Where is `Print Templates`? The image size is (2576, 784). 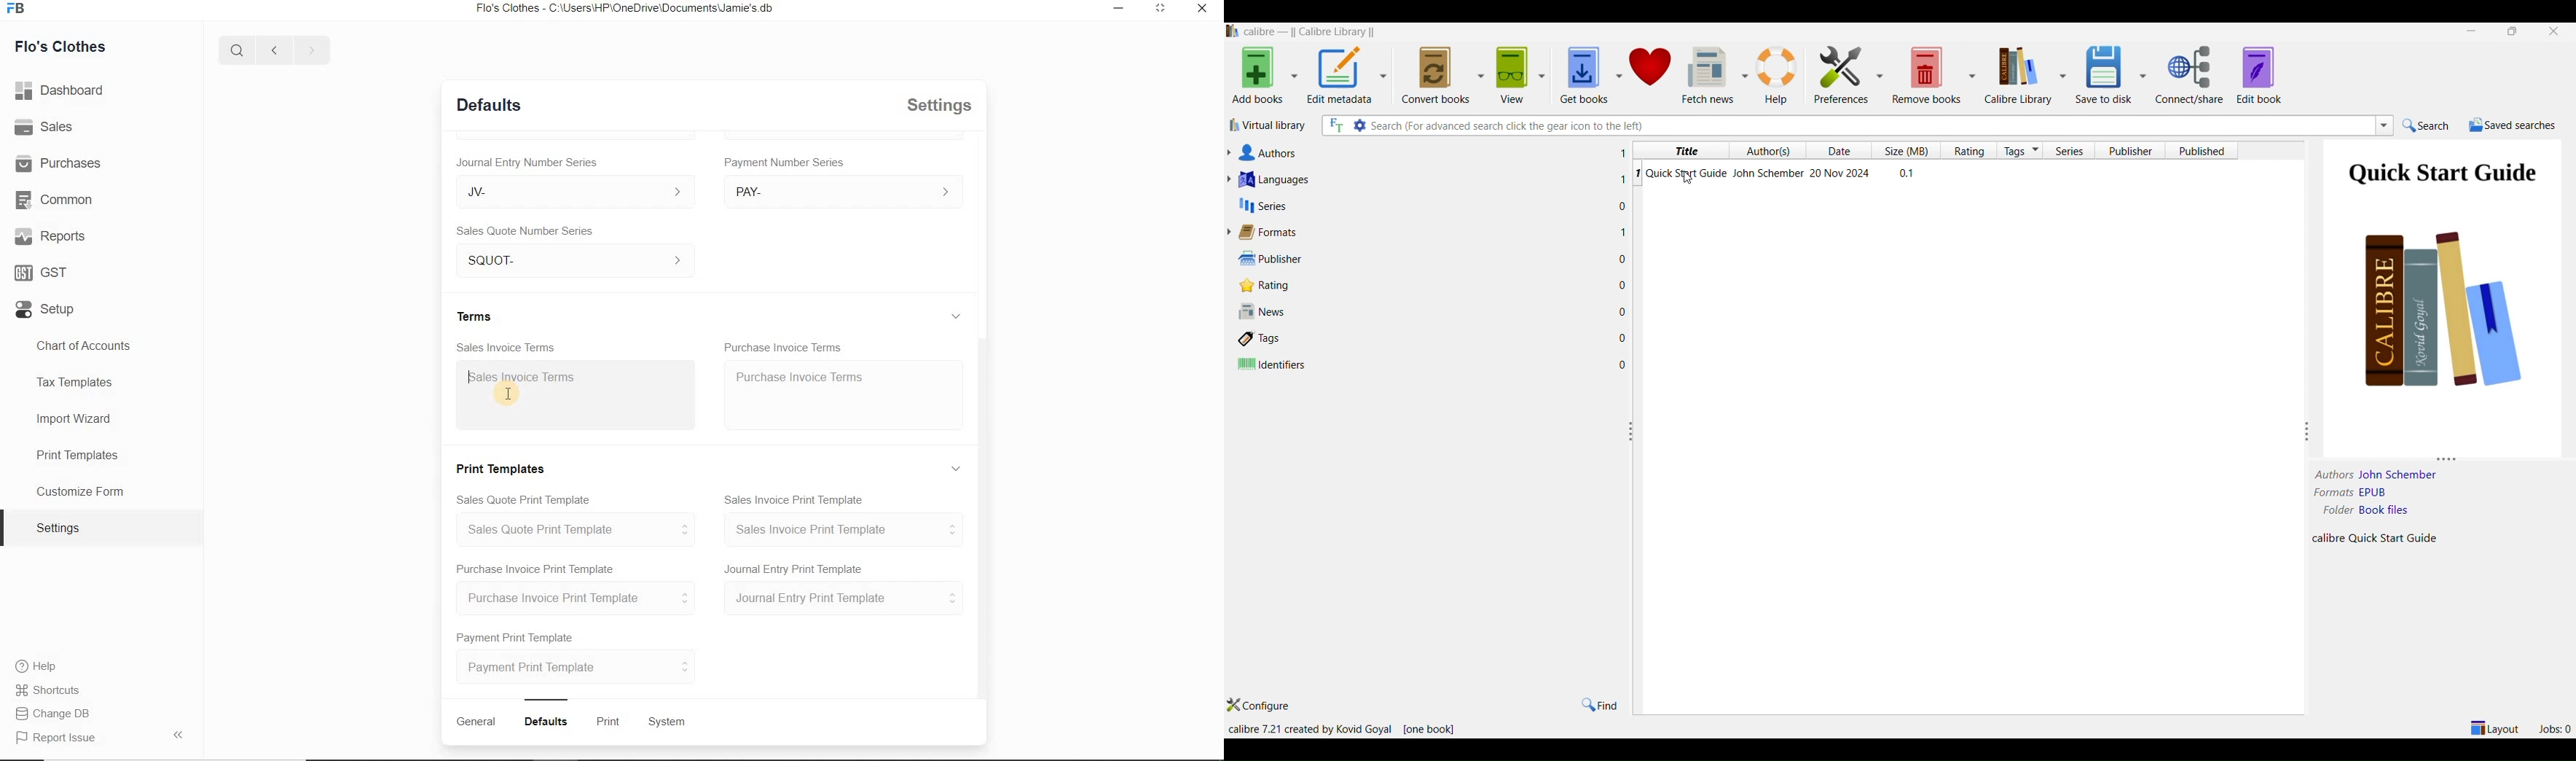 Print Templates is located at coordinates (76, 454).